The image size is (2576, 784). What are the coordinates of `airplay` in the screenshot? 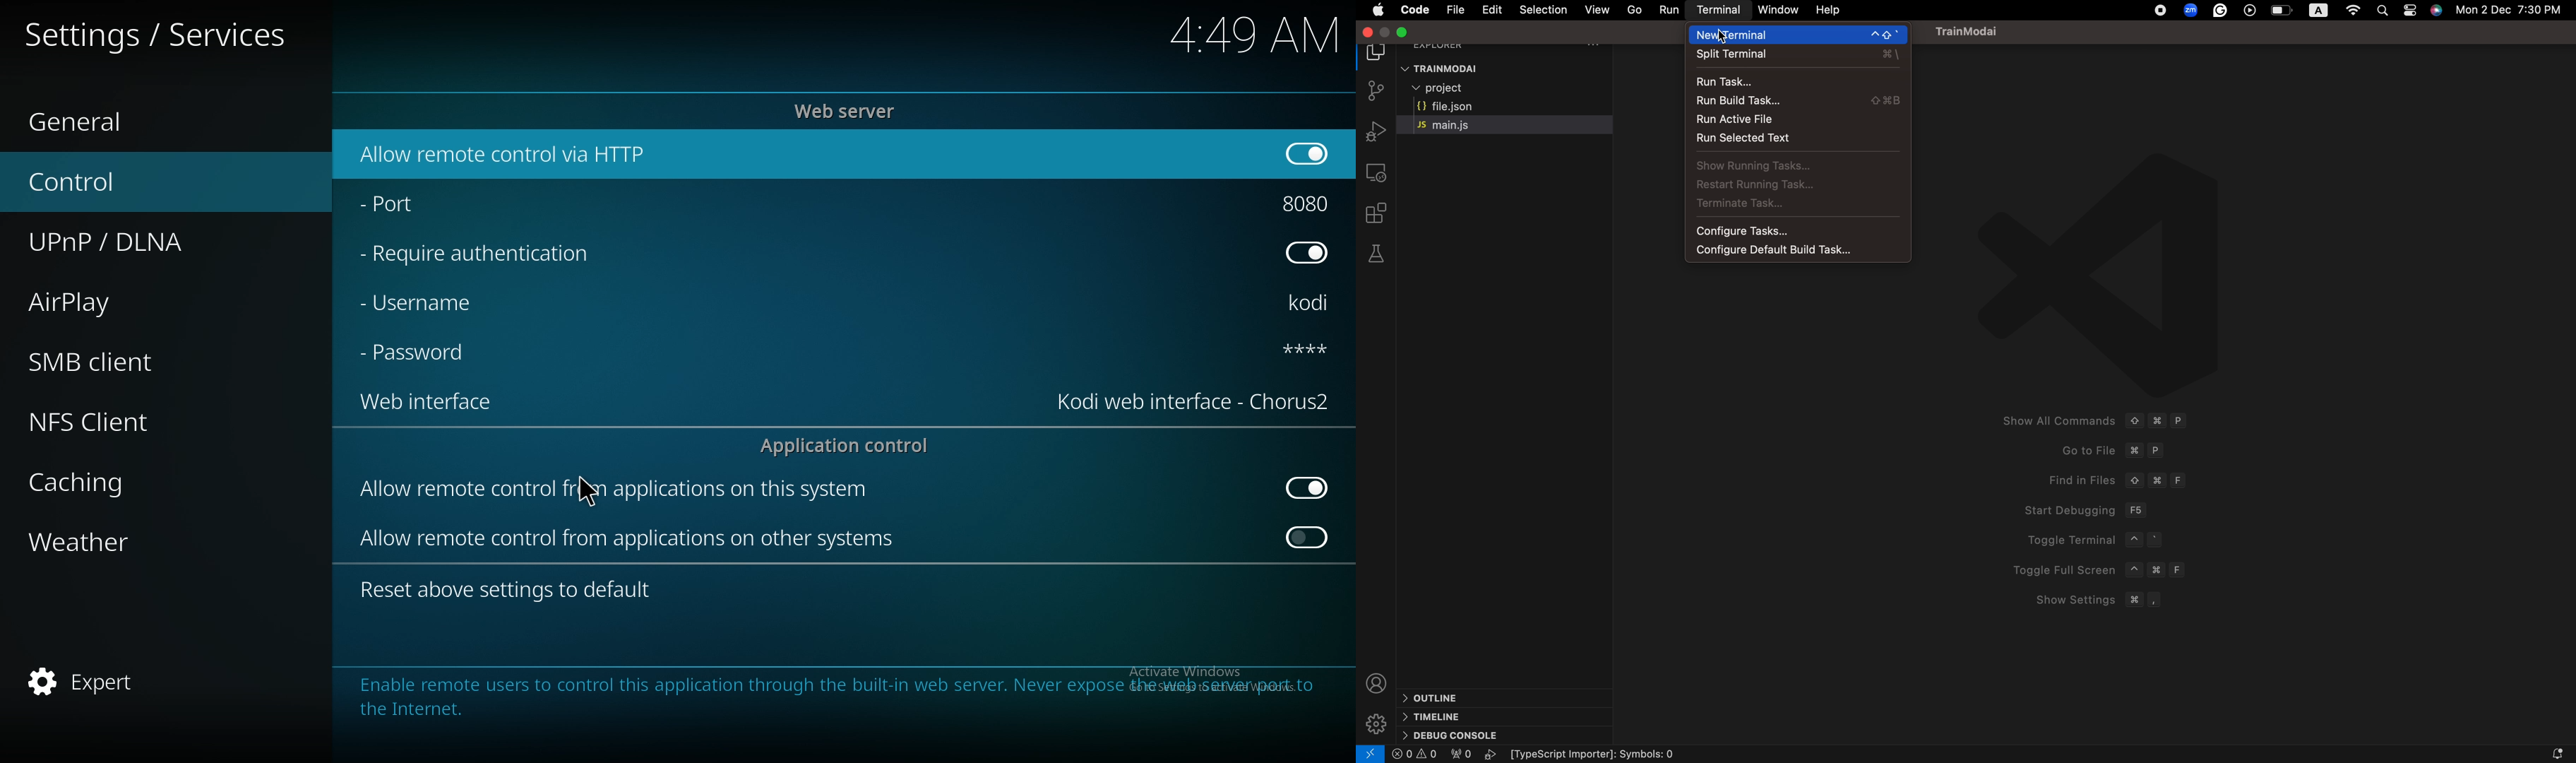 It's located at (106, 304).